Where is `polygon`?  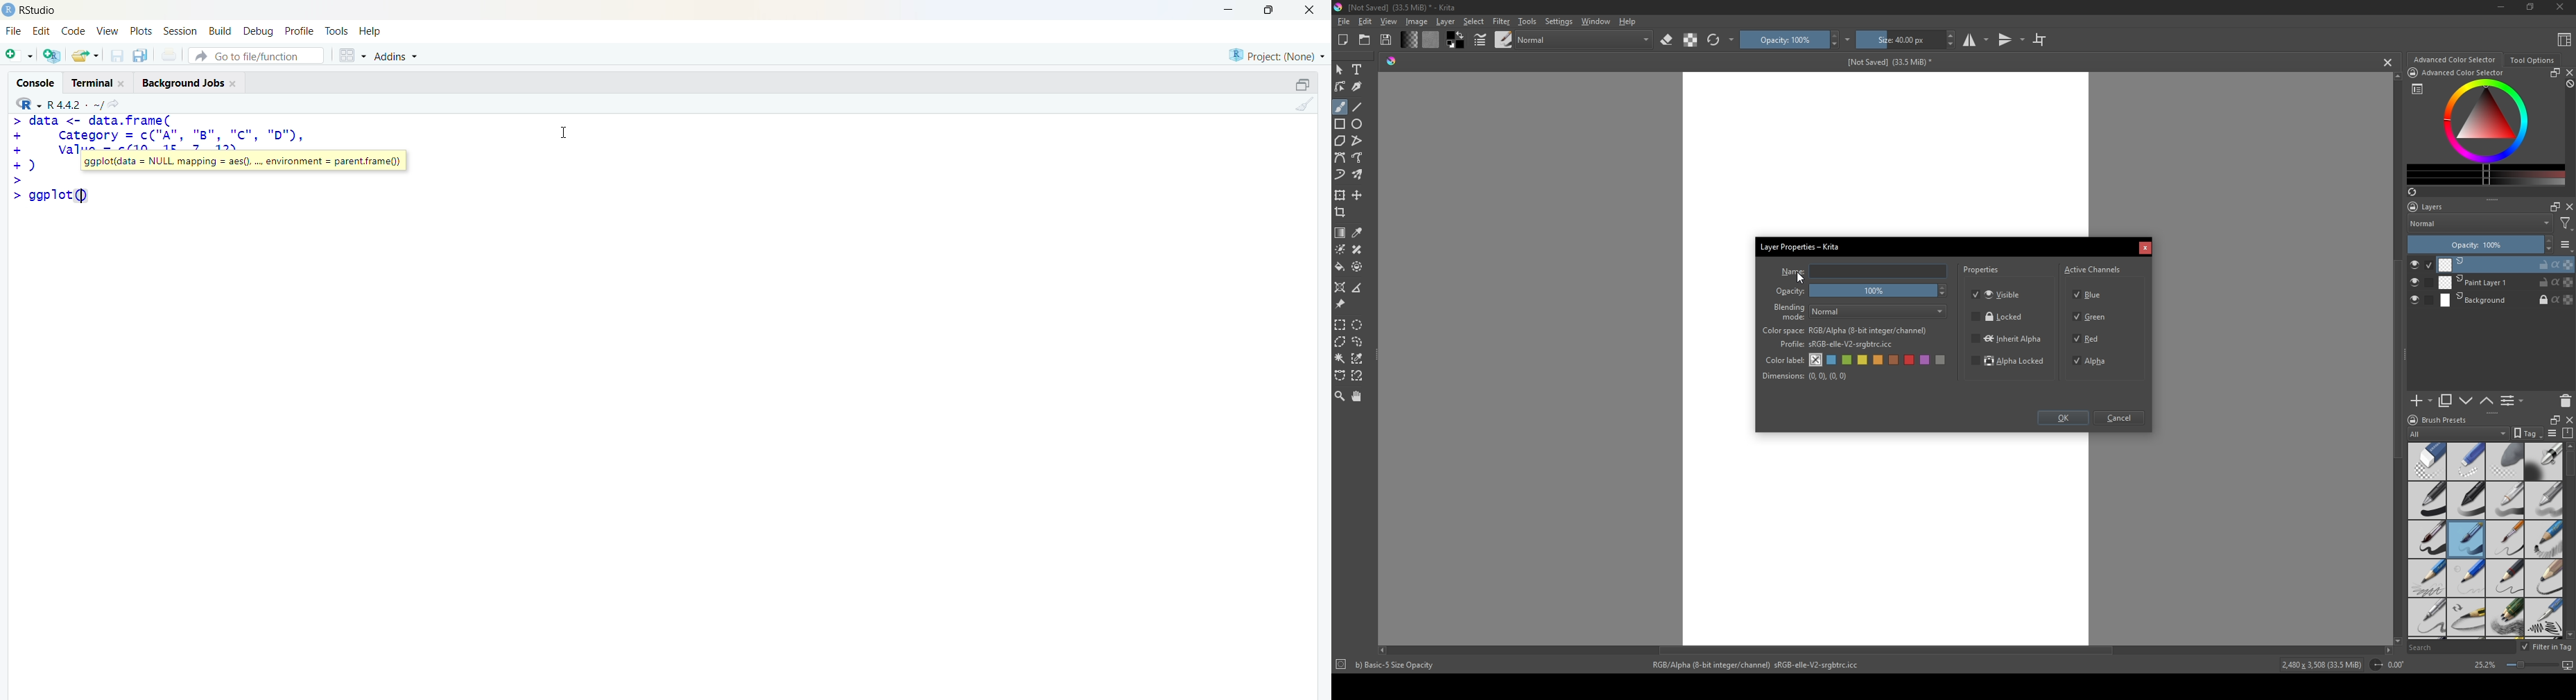 polygon is located at coordinates (1340, 141).